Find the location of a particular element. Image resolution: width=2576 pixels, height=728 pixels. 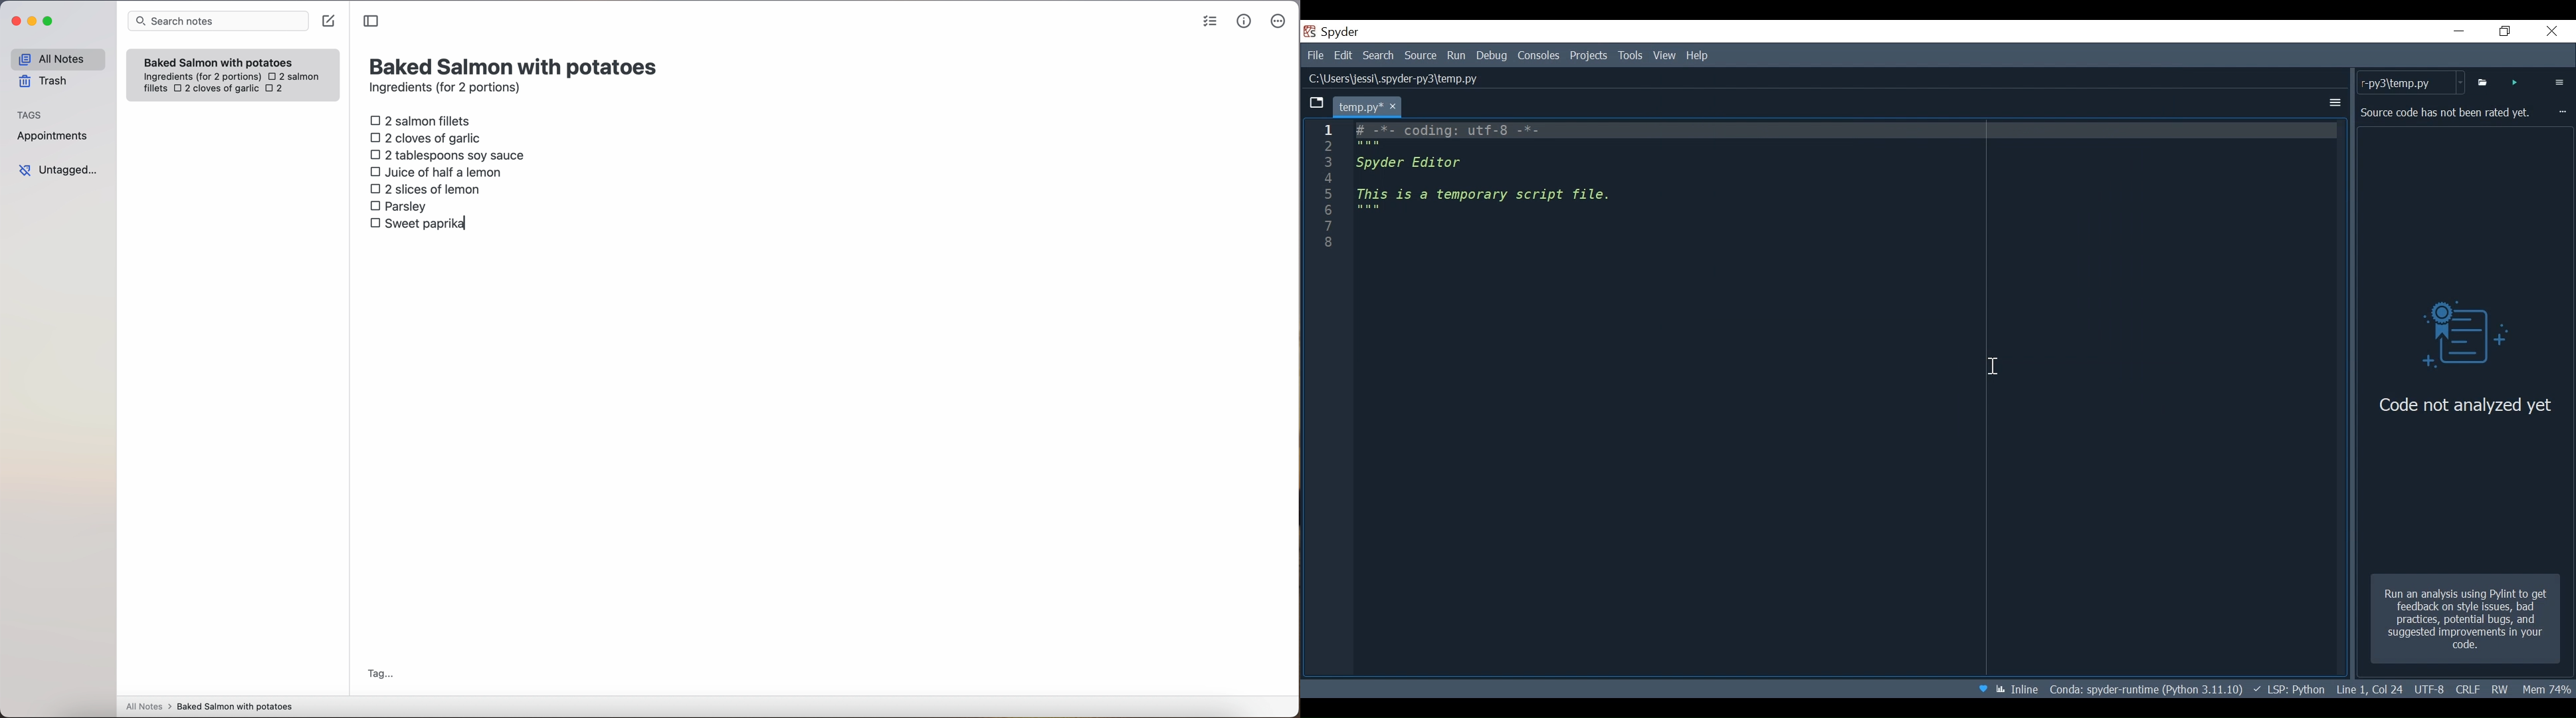

Run is located at coordinates (1458, 55).